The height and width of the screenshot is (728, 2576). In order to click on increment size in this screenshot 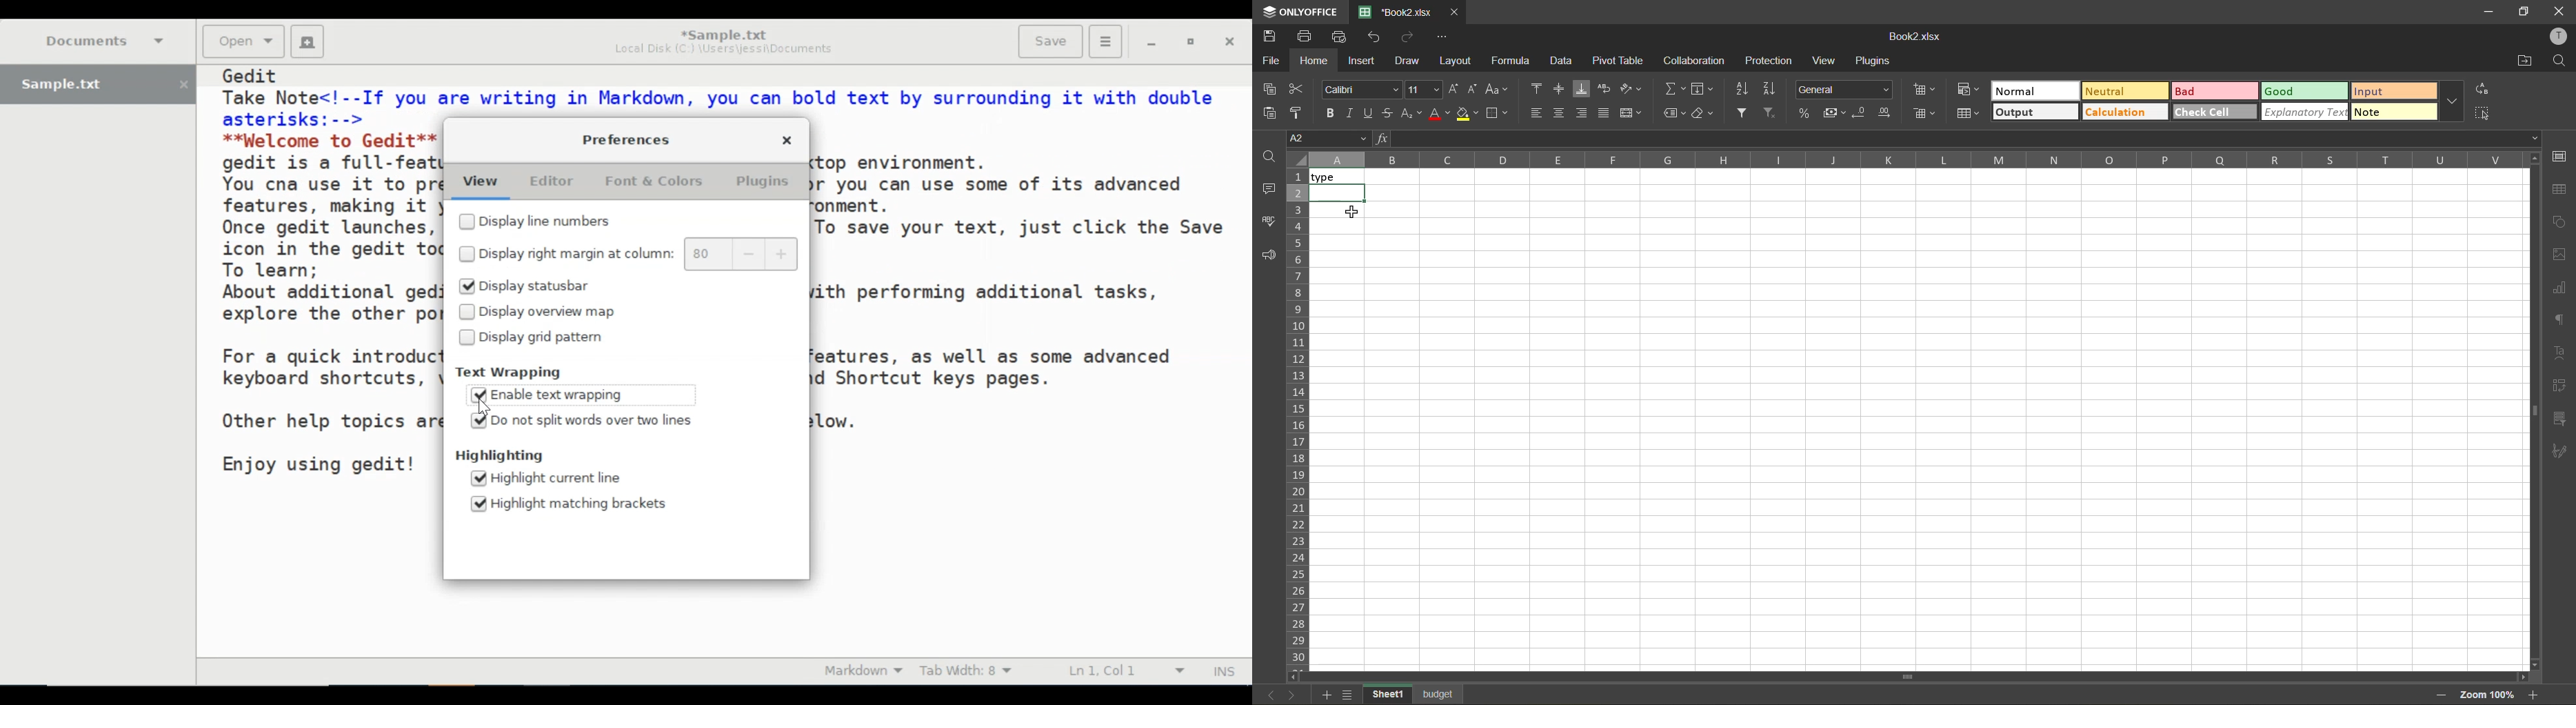, I will do `click(1452, 89)`.